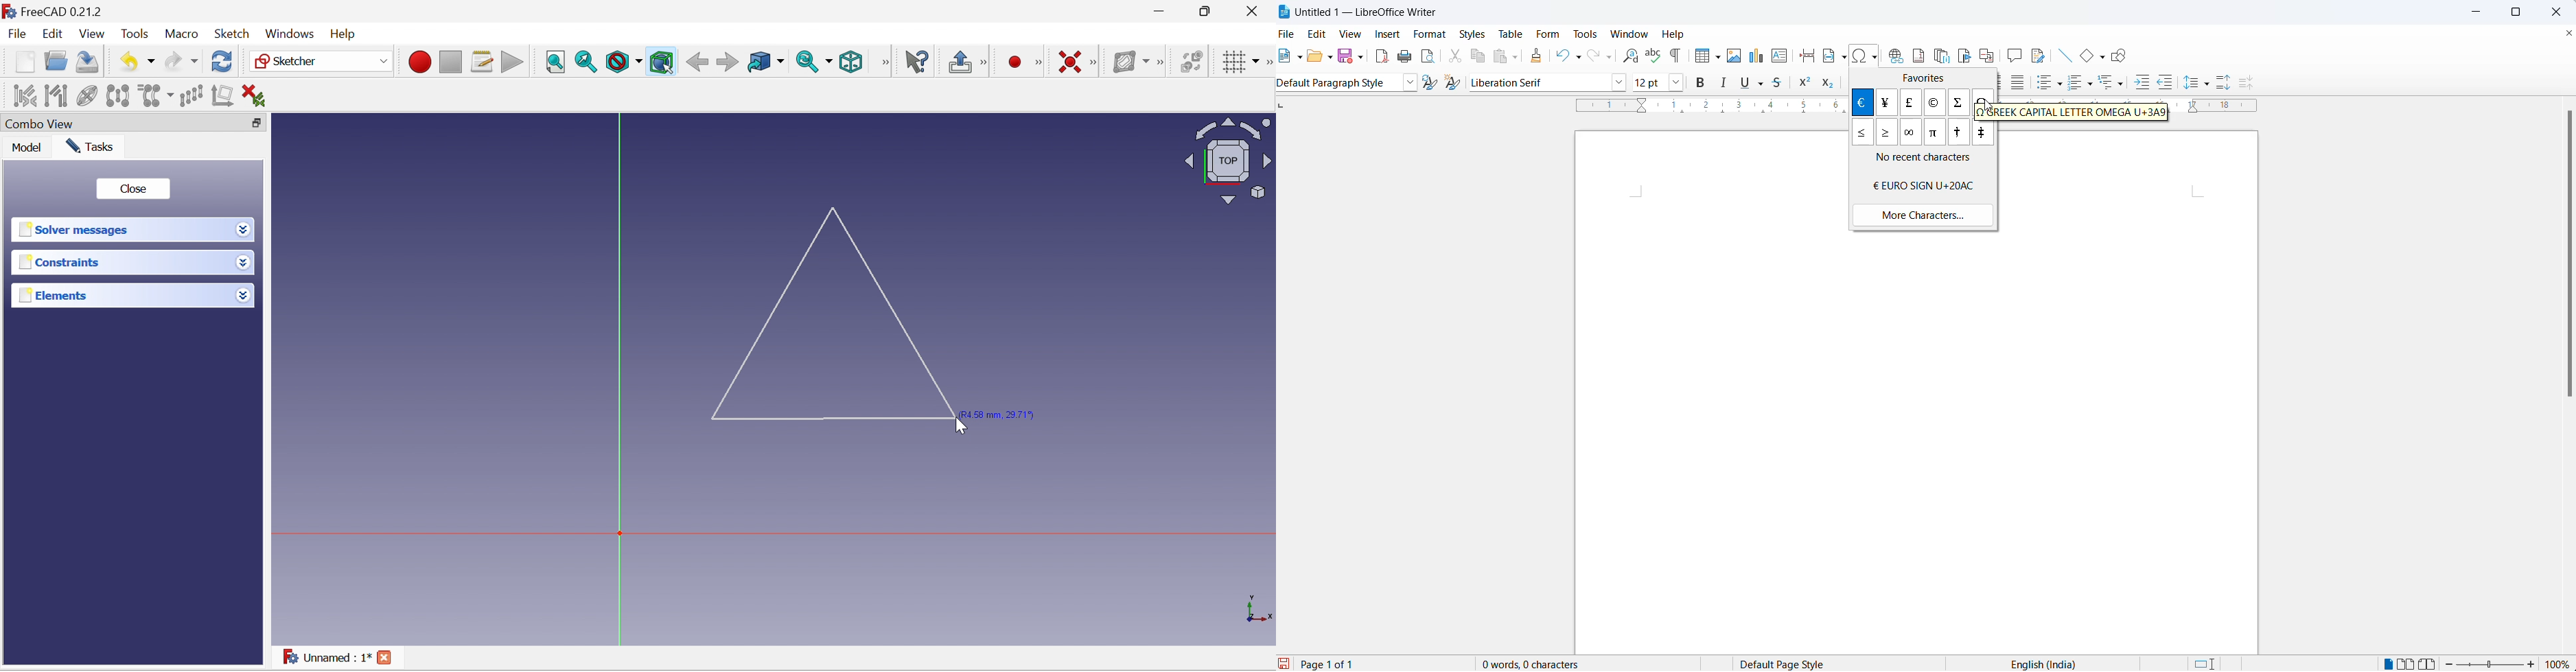  I want to click on [View], so click(881, 61).